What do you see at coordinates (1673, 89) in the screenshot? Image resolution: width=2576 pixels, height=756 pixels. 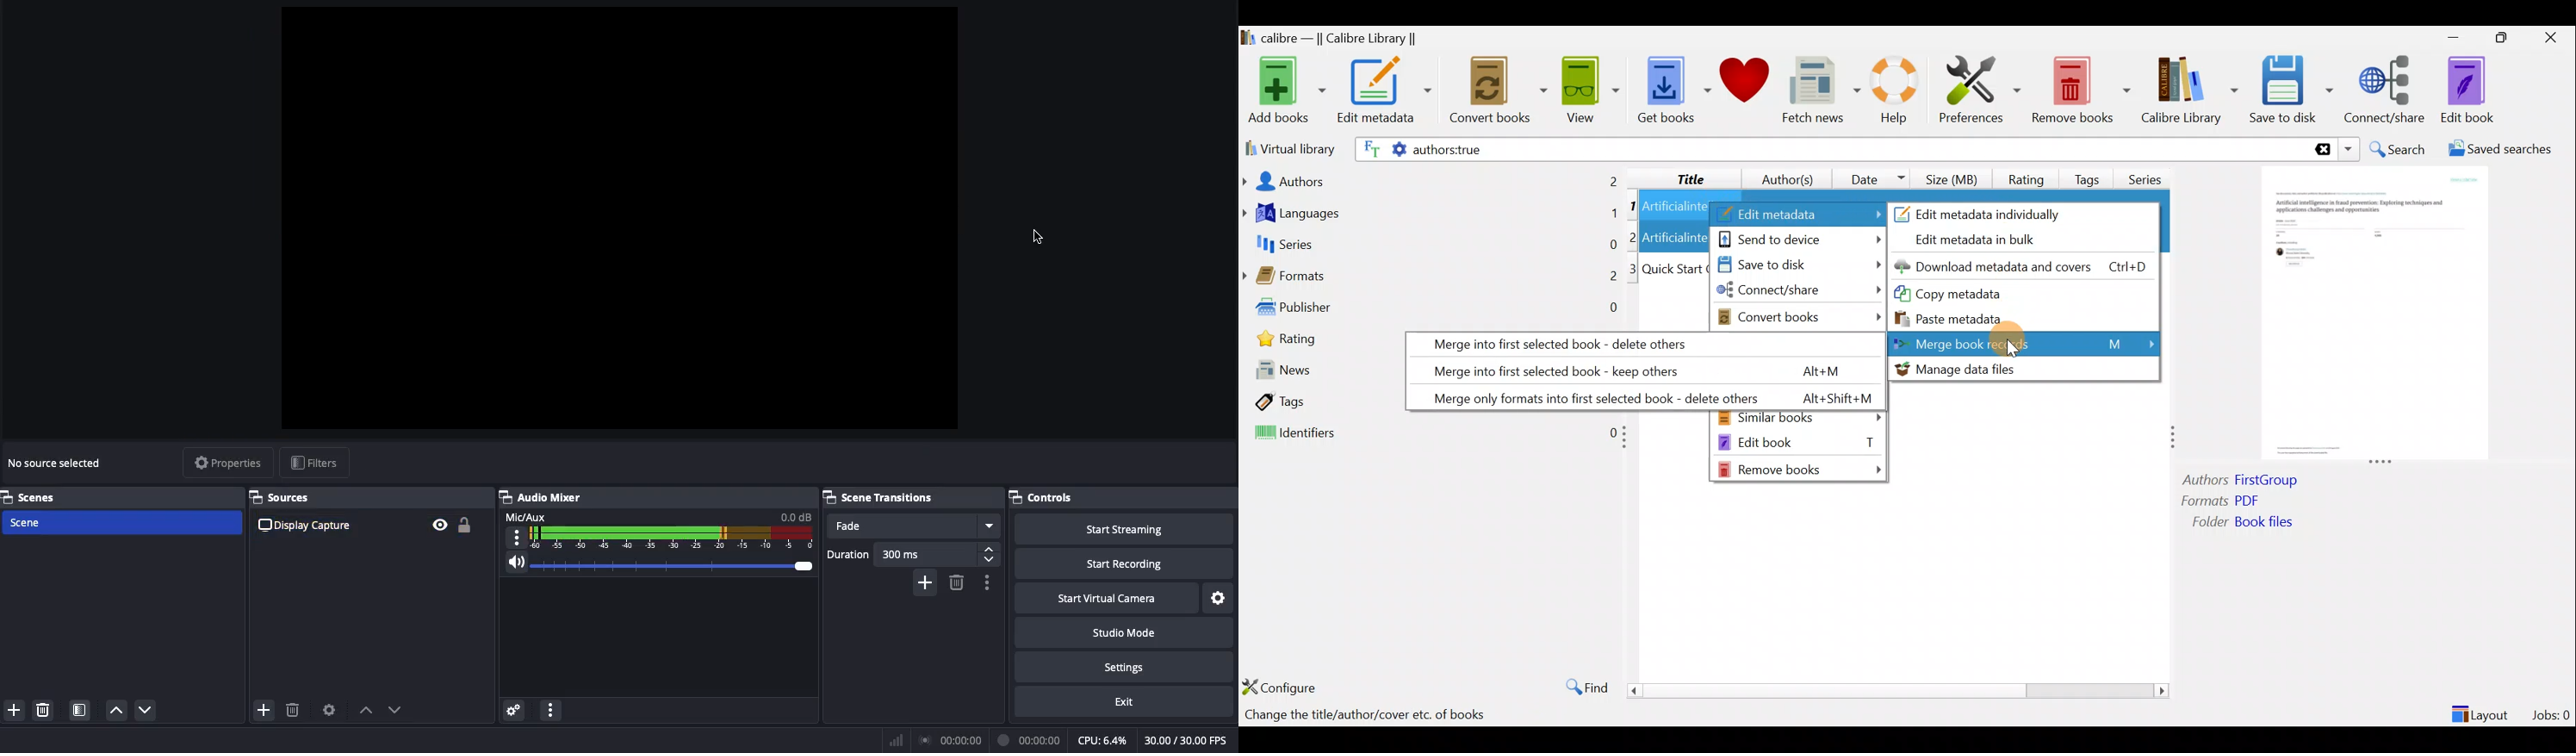 I see `Get books` at bounding box center [1673, 89].